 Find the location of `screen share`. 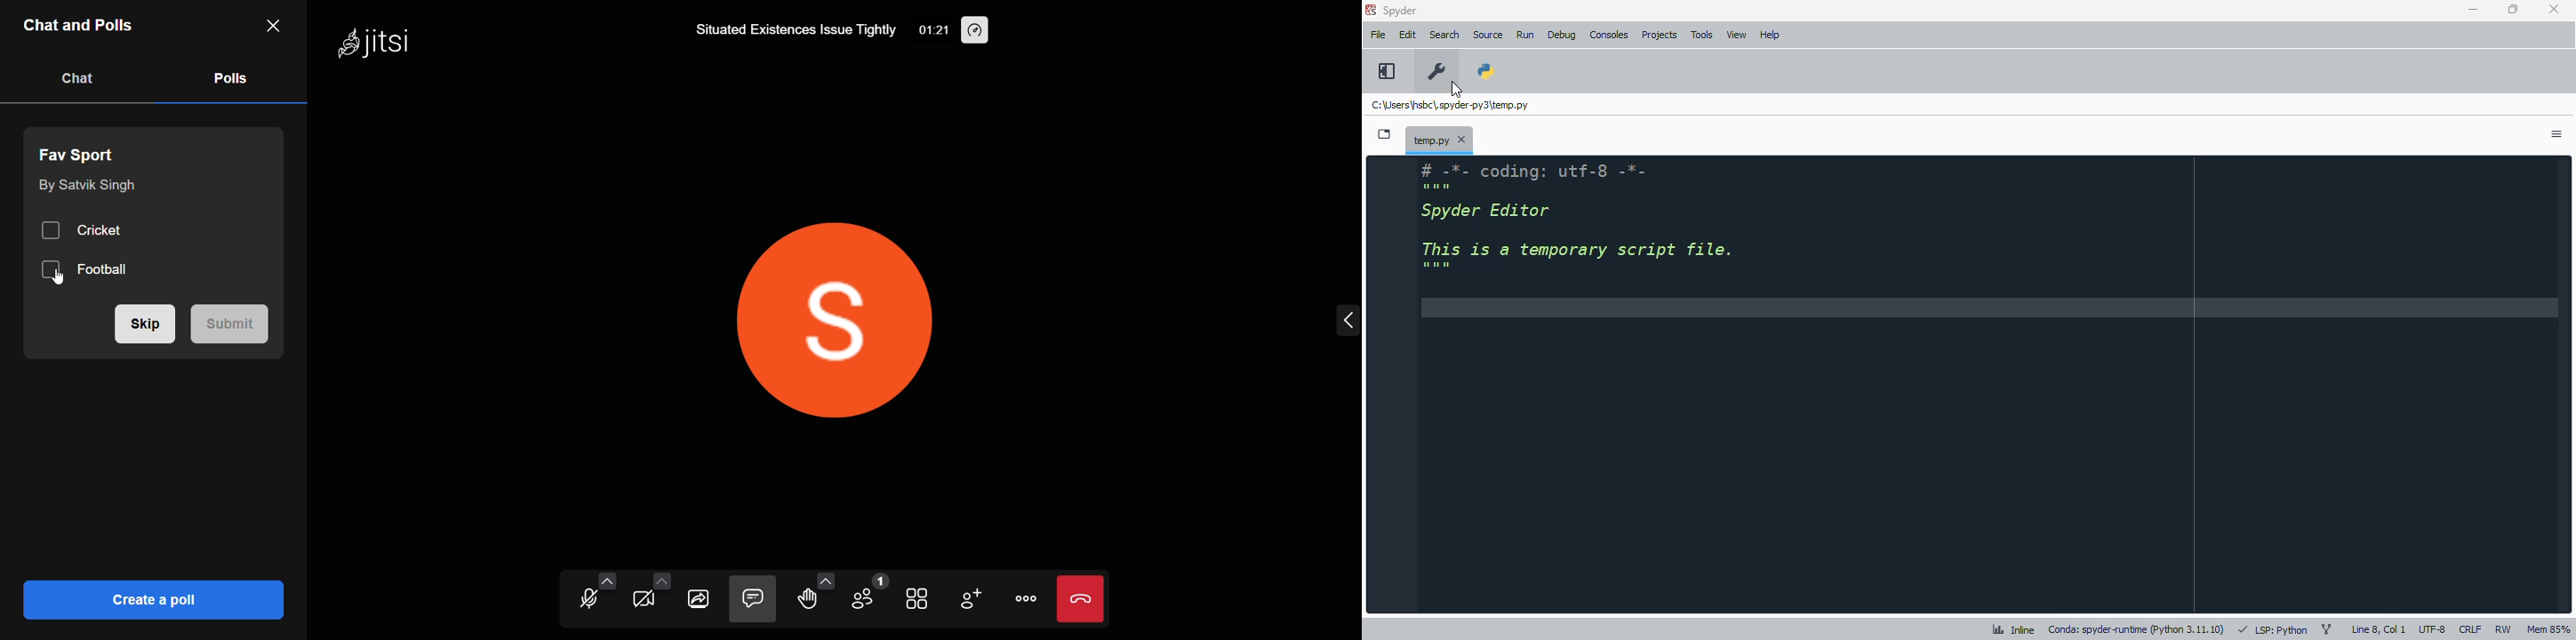

screen share is located at coordinates (698, 600).